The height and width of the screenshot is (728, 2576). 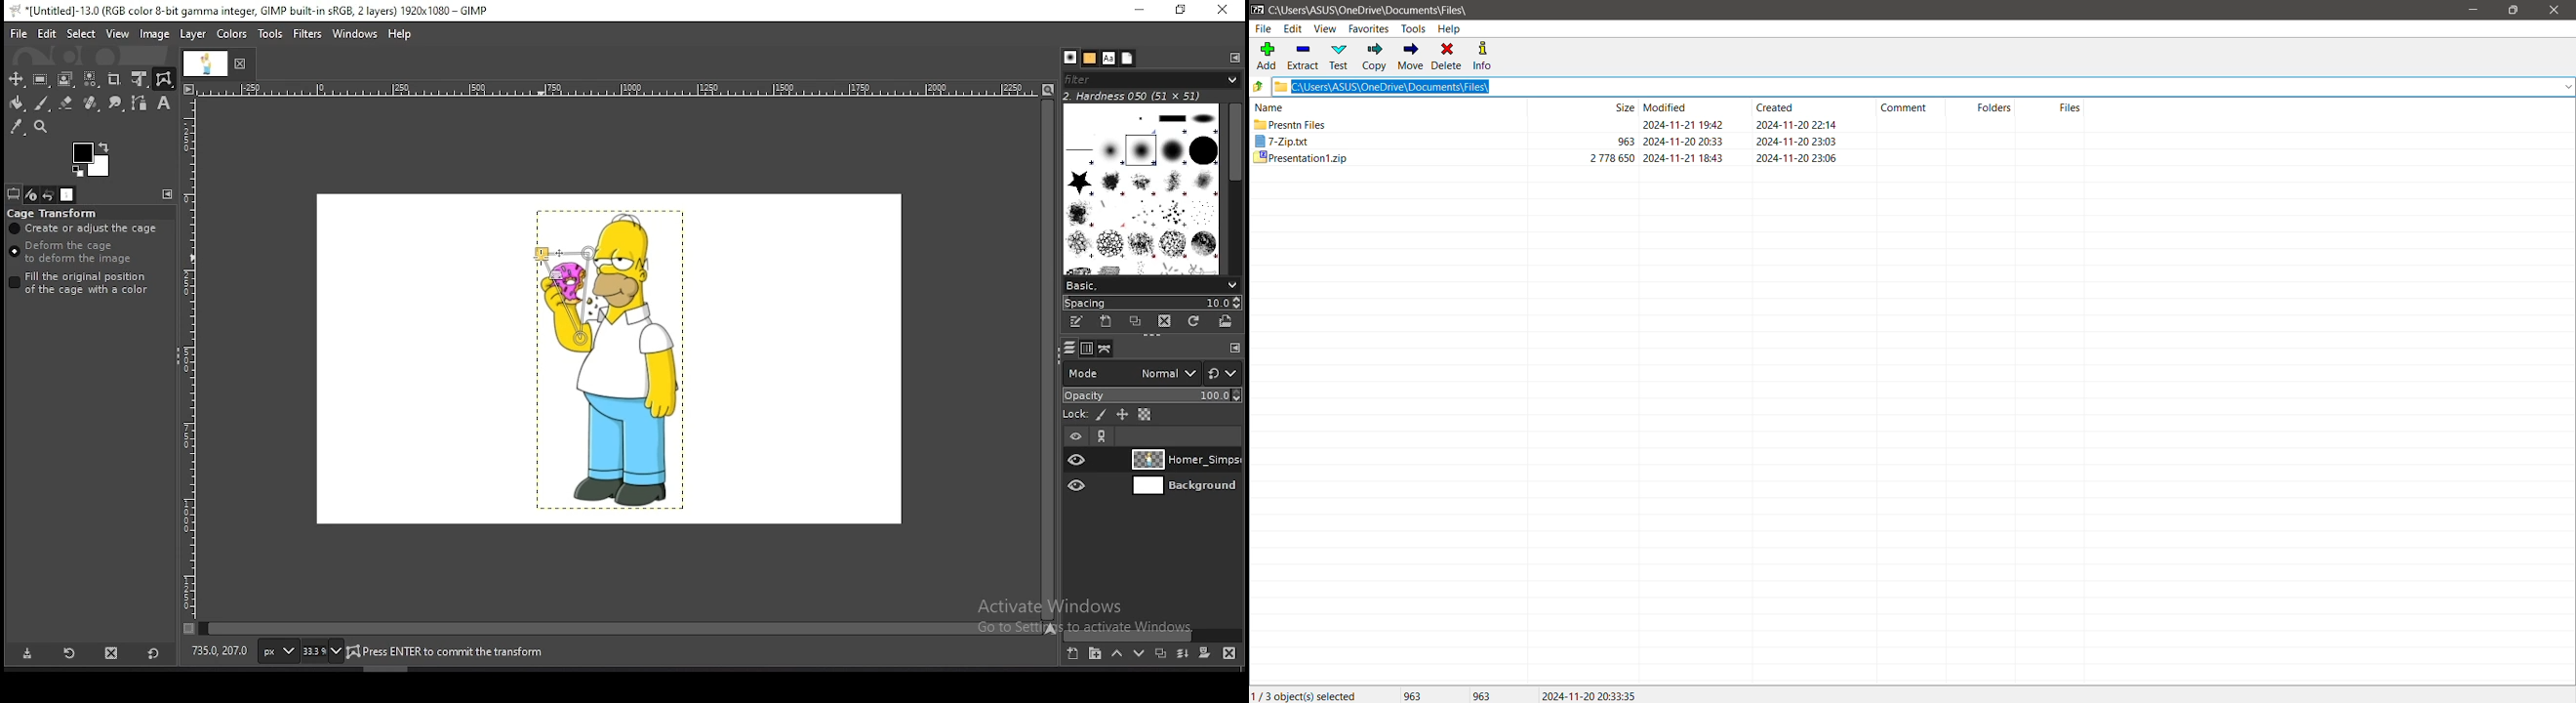 I want to click on Current Folder Path, so click(x=1370, y=10).